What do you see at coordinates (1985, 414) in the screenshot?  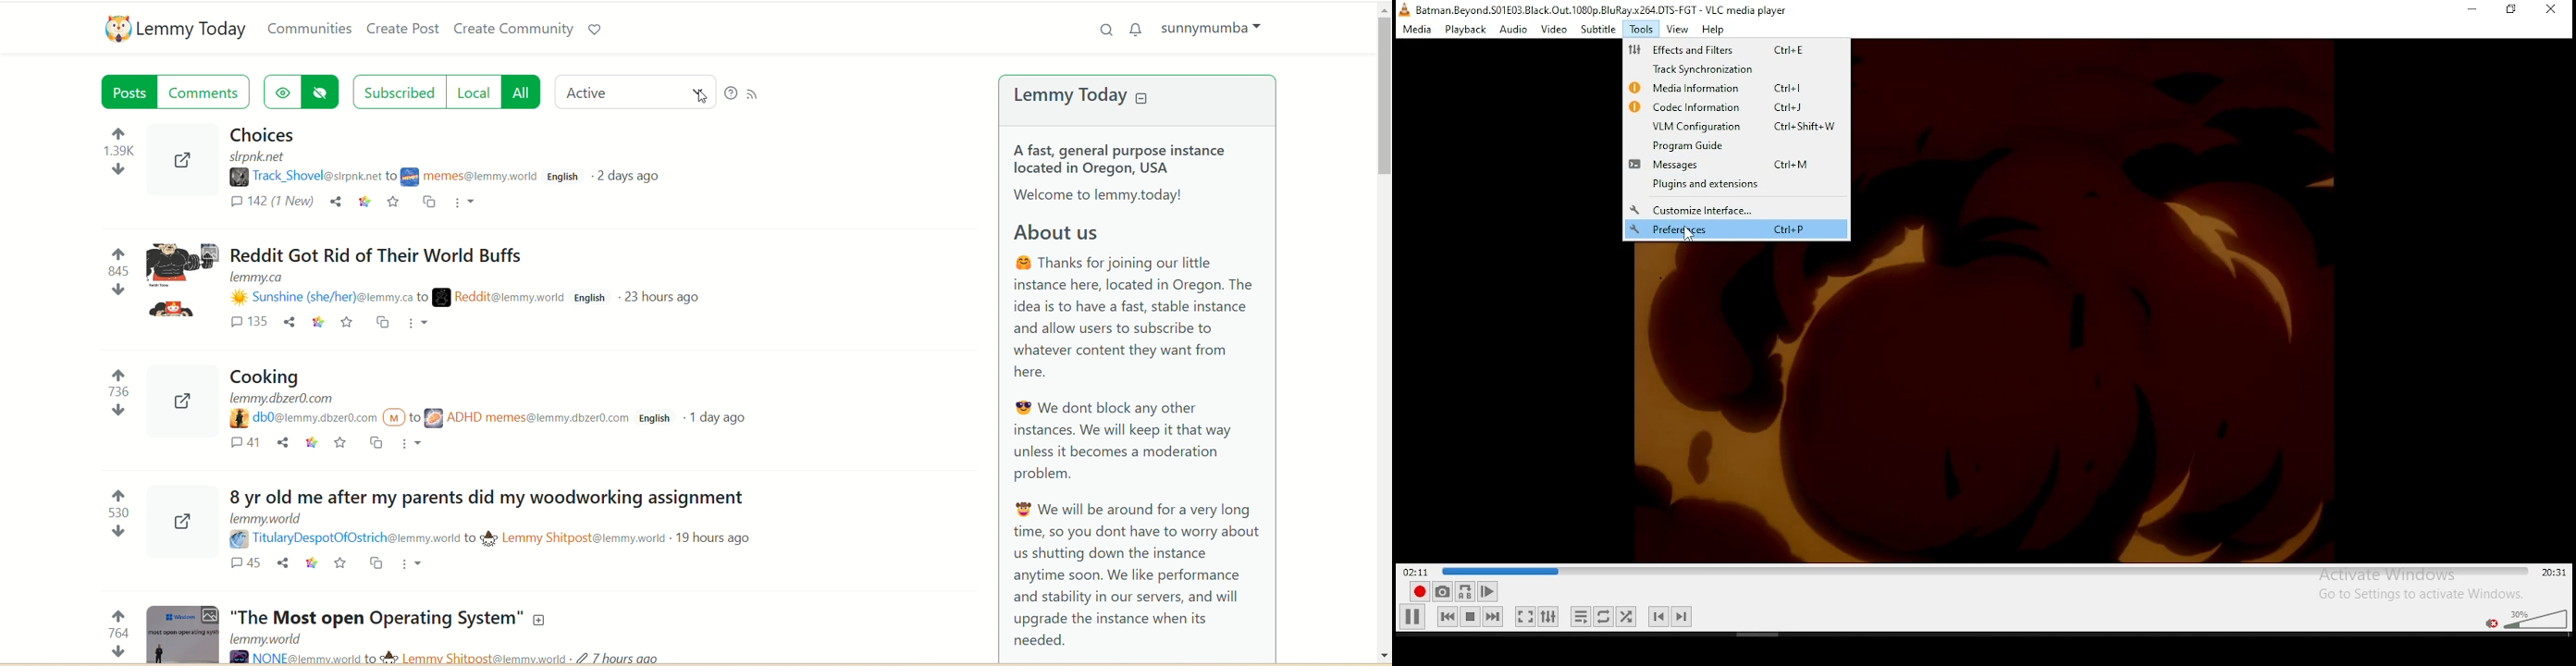 I see `video` at bounding box center [1985, 414].